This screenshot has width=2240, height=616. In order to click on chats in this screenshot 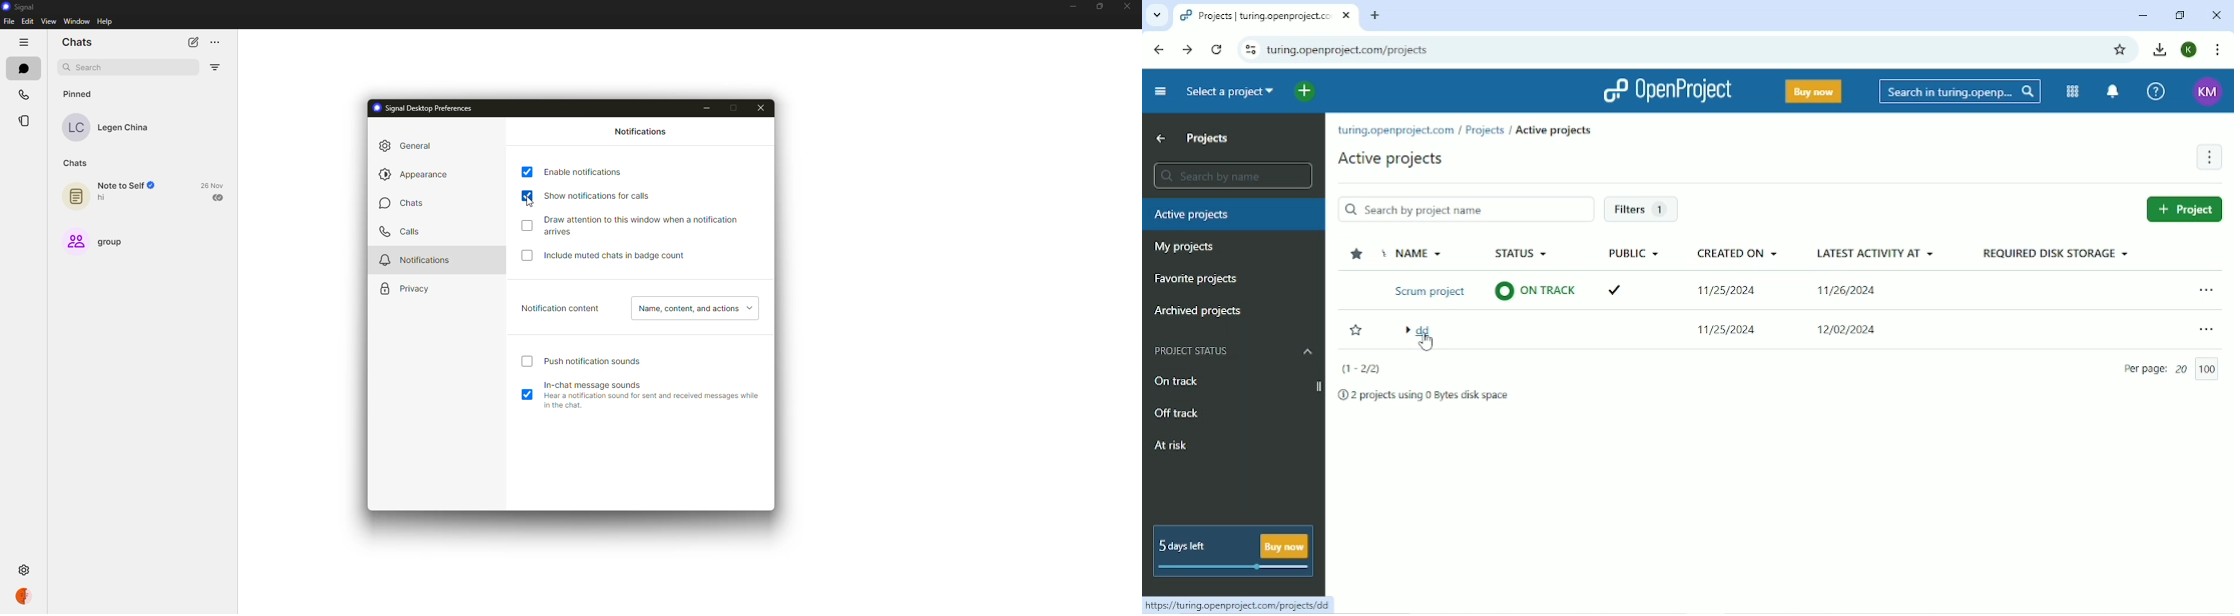, I will do `click(24, 68)`.